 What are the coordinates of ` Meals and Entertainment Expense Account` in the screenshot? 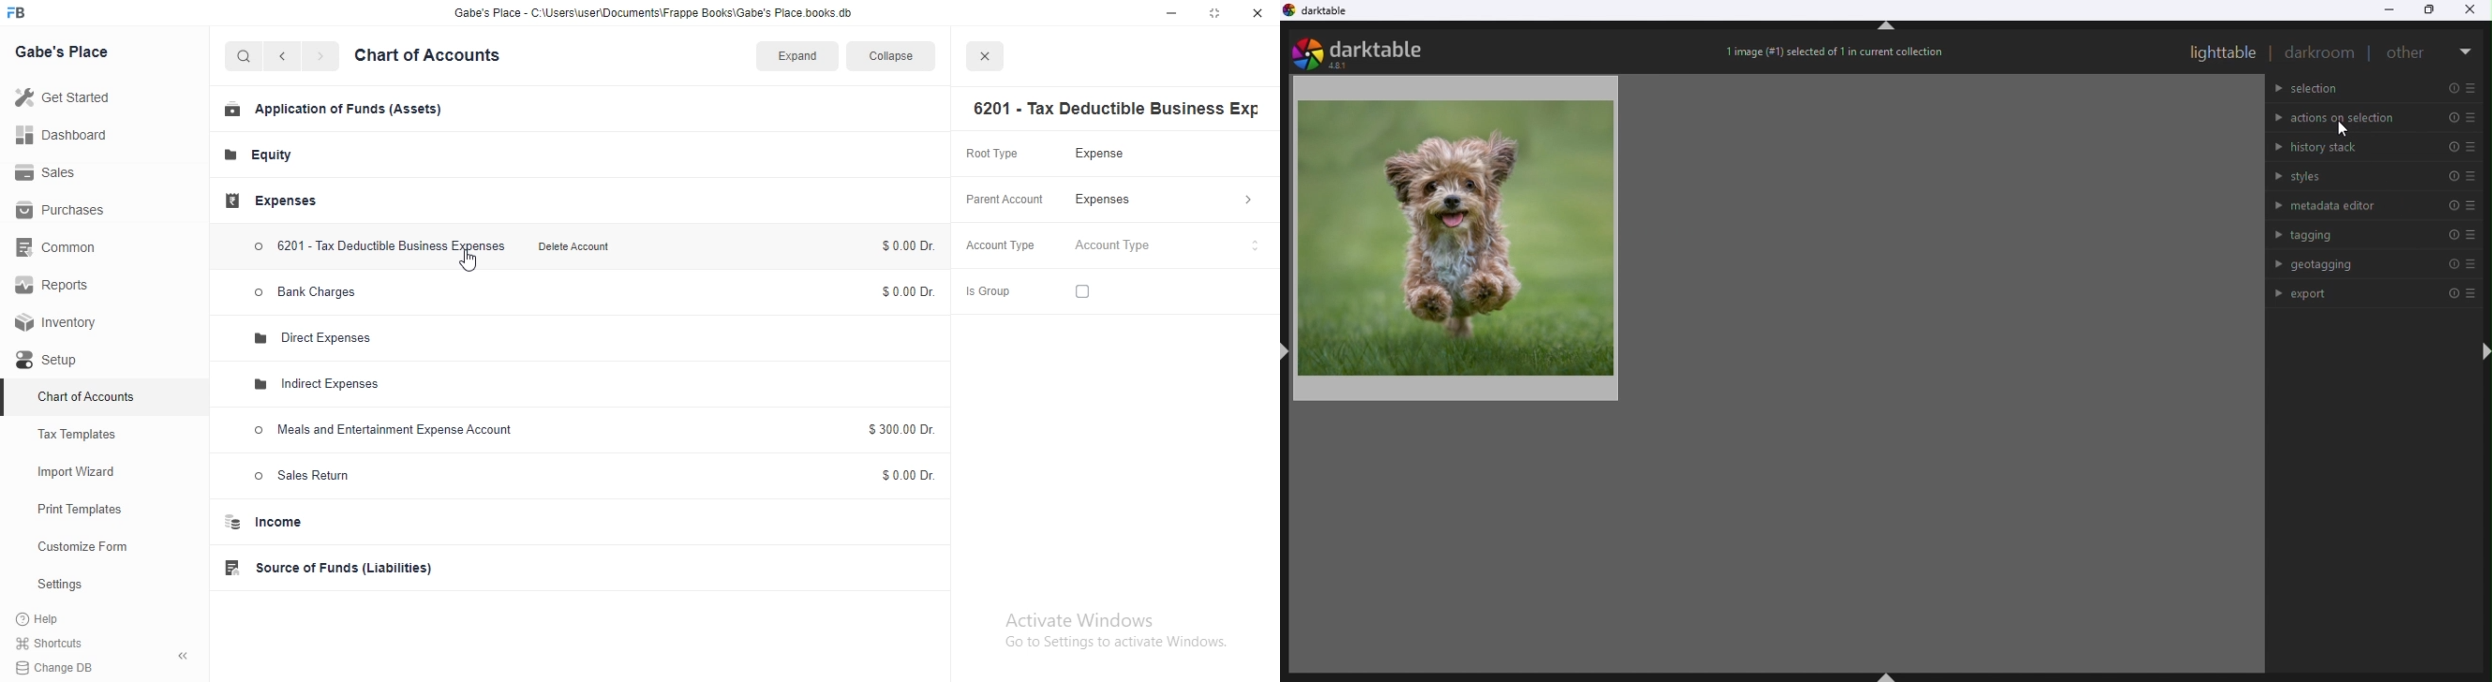 It's located at (390, 431).